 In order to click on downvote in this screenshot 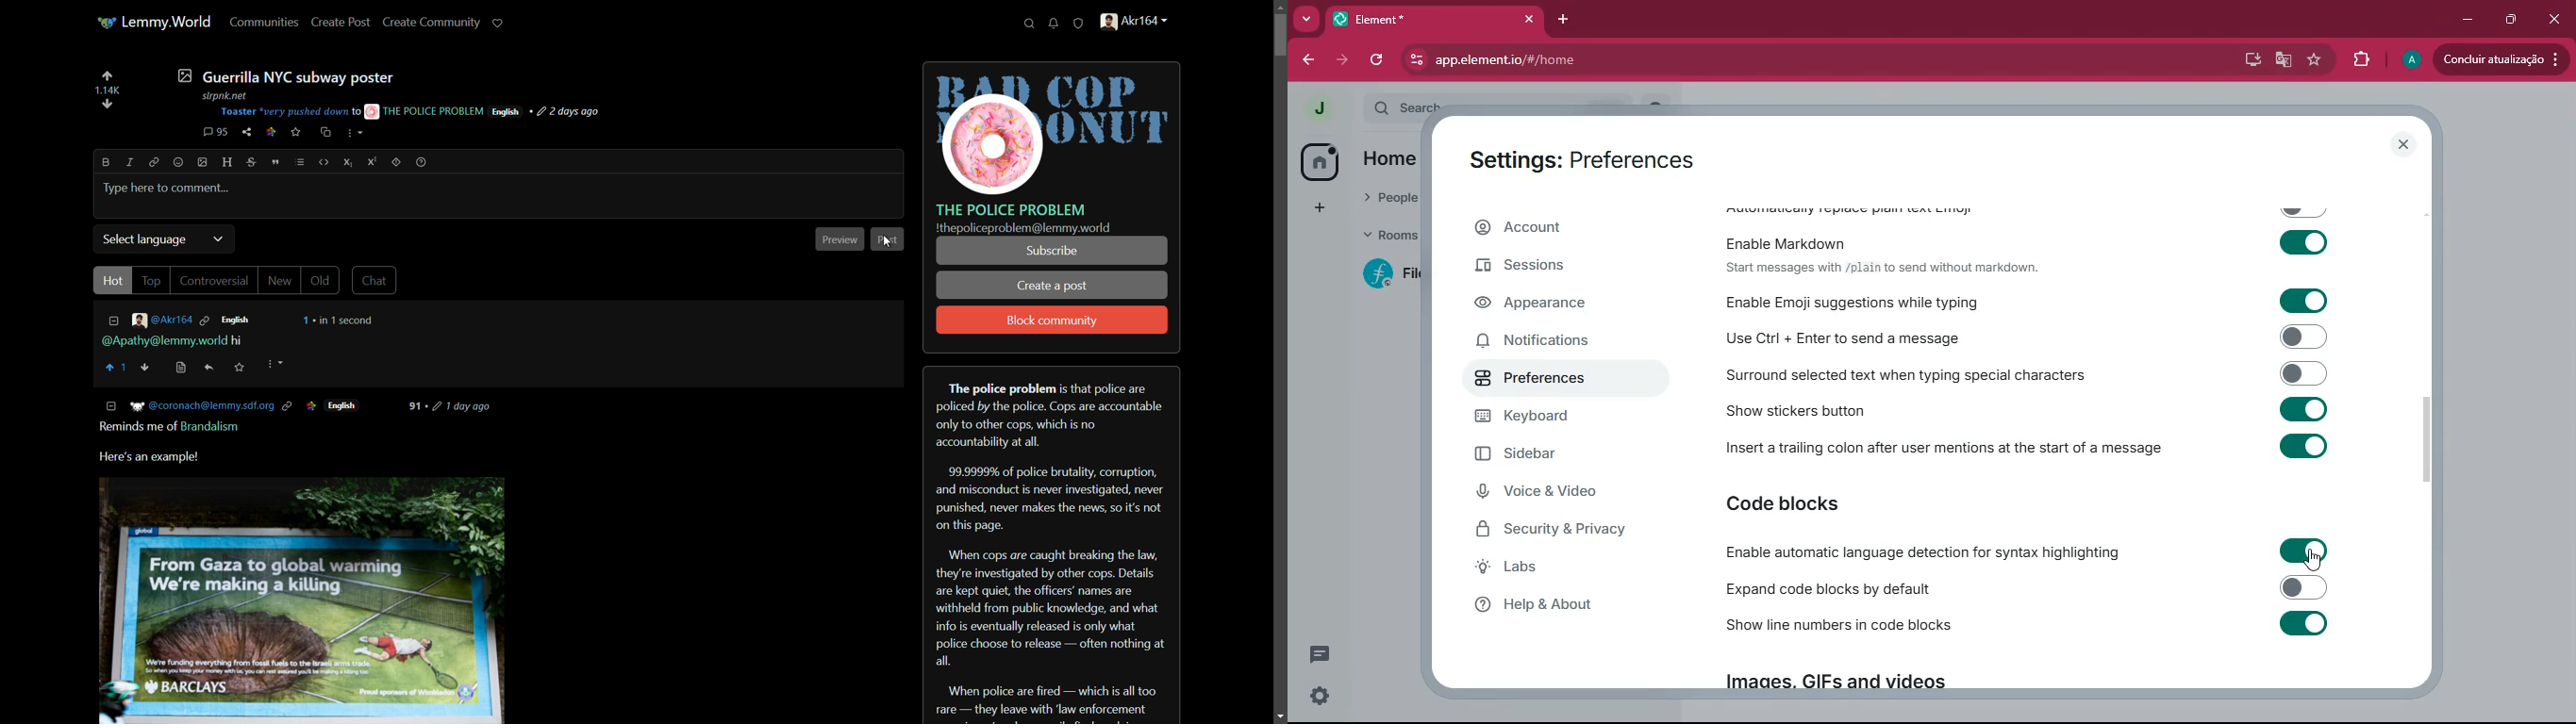, I will do `click(144, 367)`.